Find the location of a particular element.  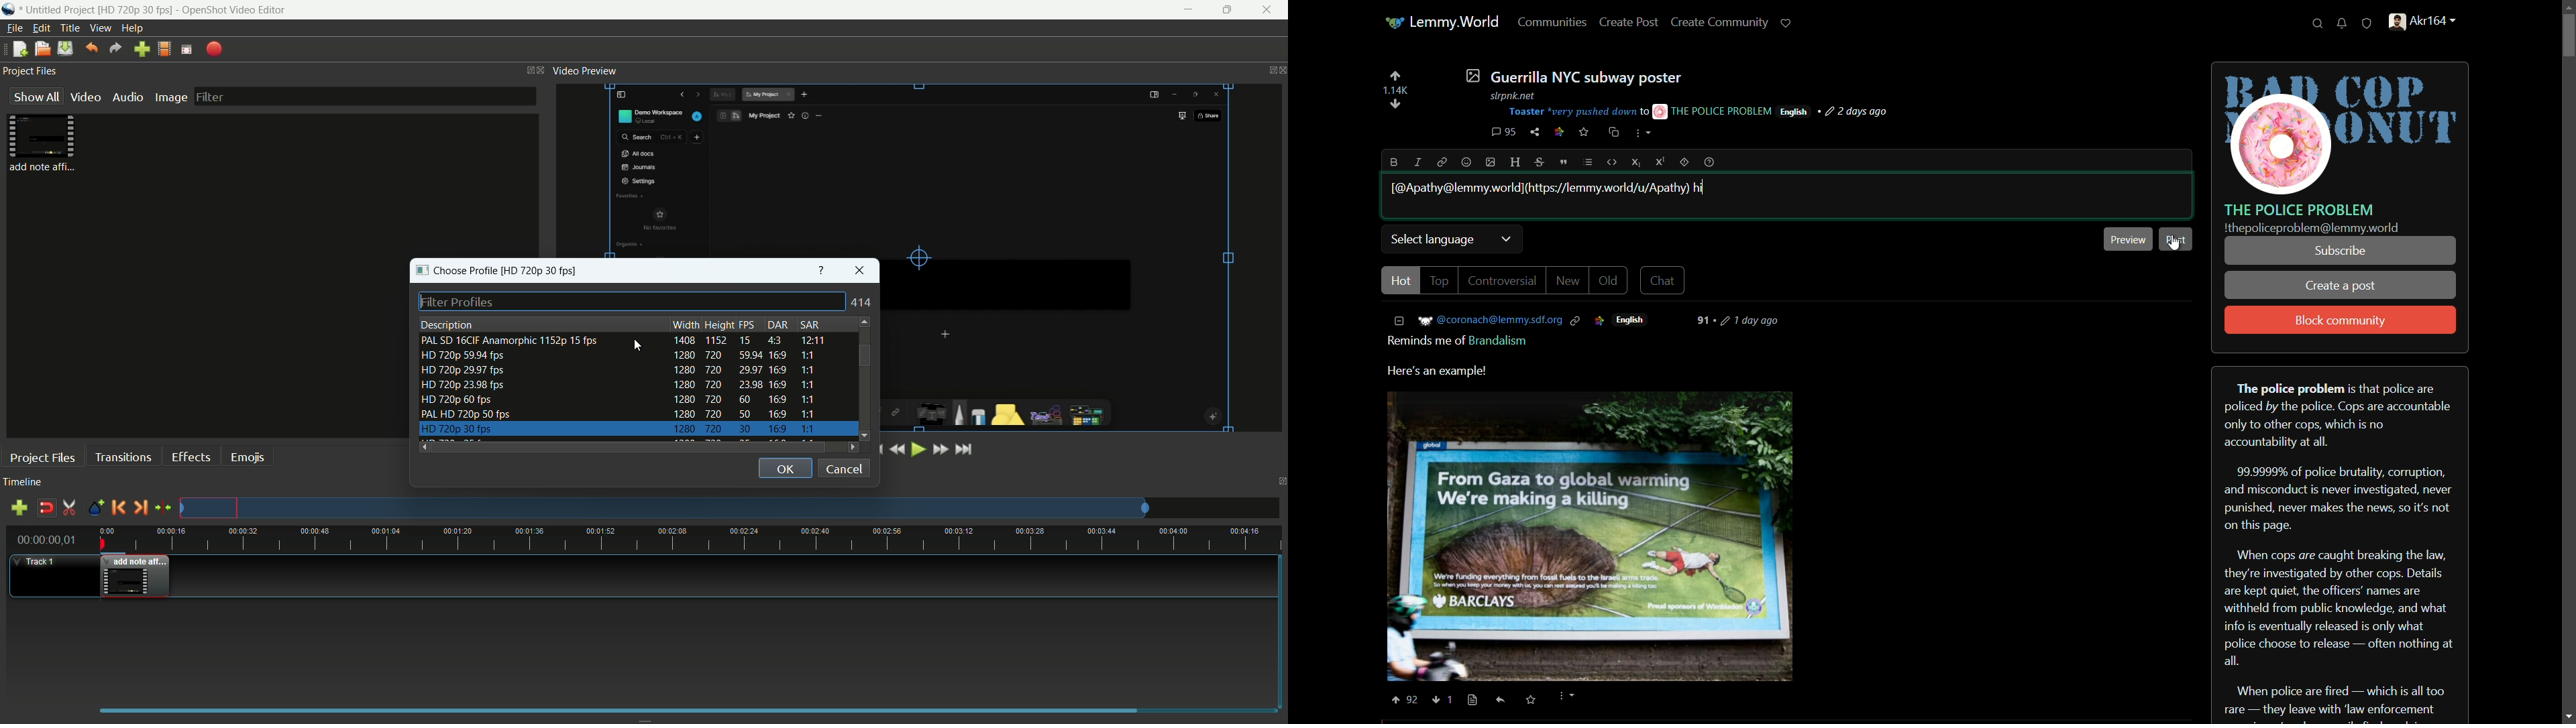

save file is located at coordinates (65, 49).